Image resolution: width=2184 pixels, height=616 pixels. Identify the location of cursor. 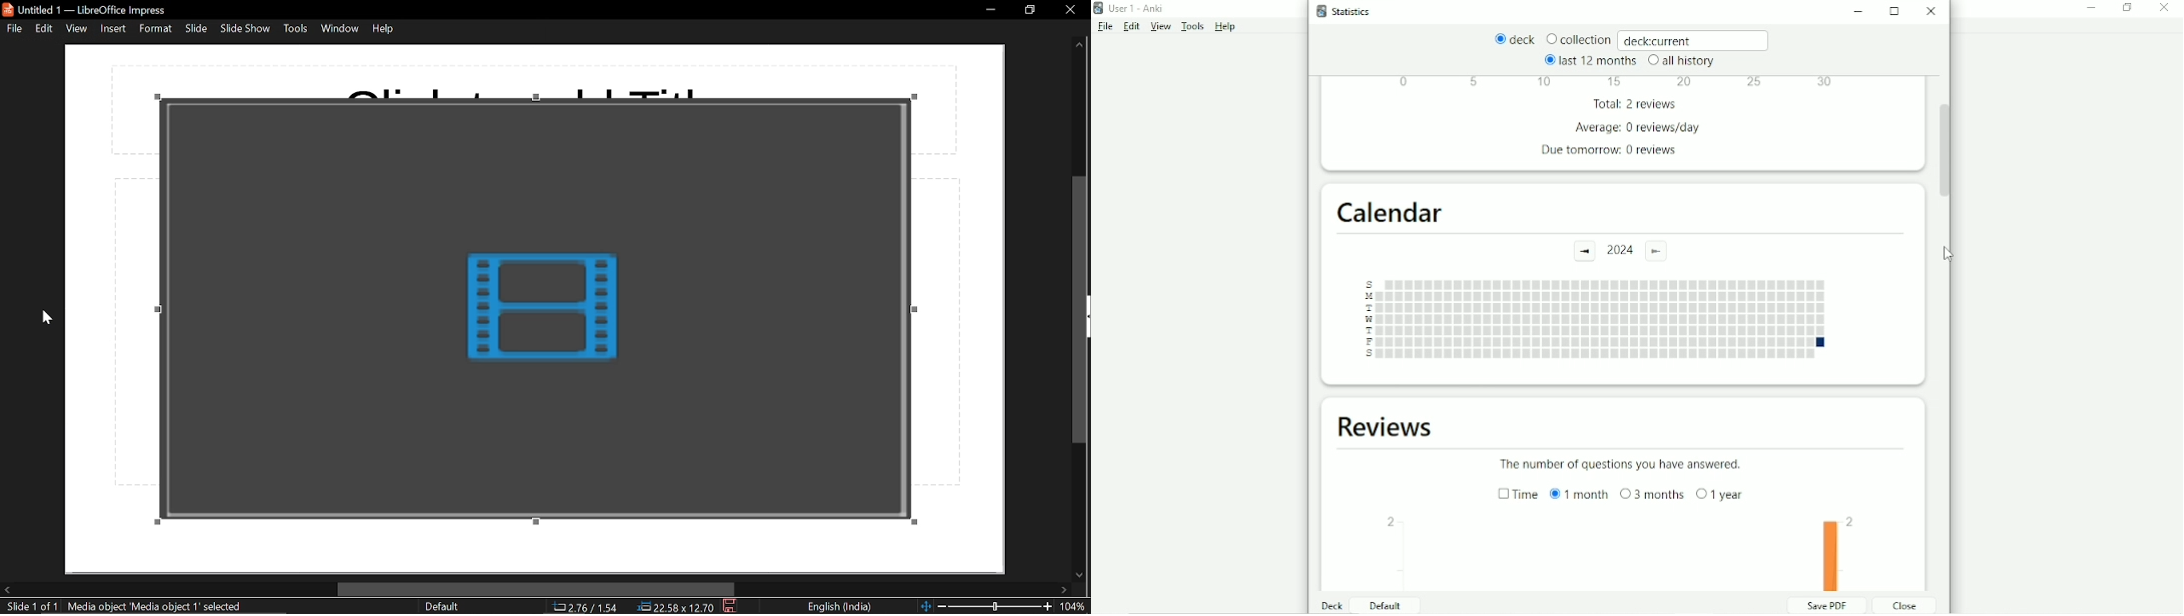
(49, 317).